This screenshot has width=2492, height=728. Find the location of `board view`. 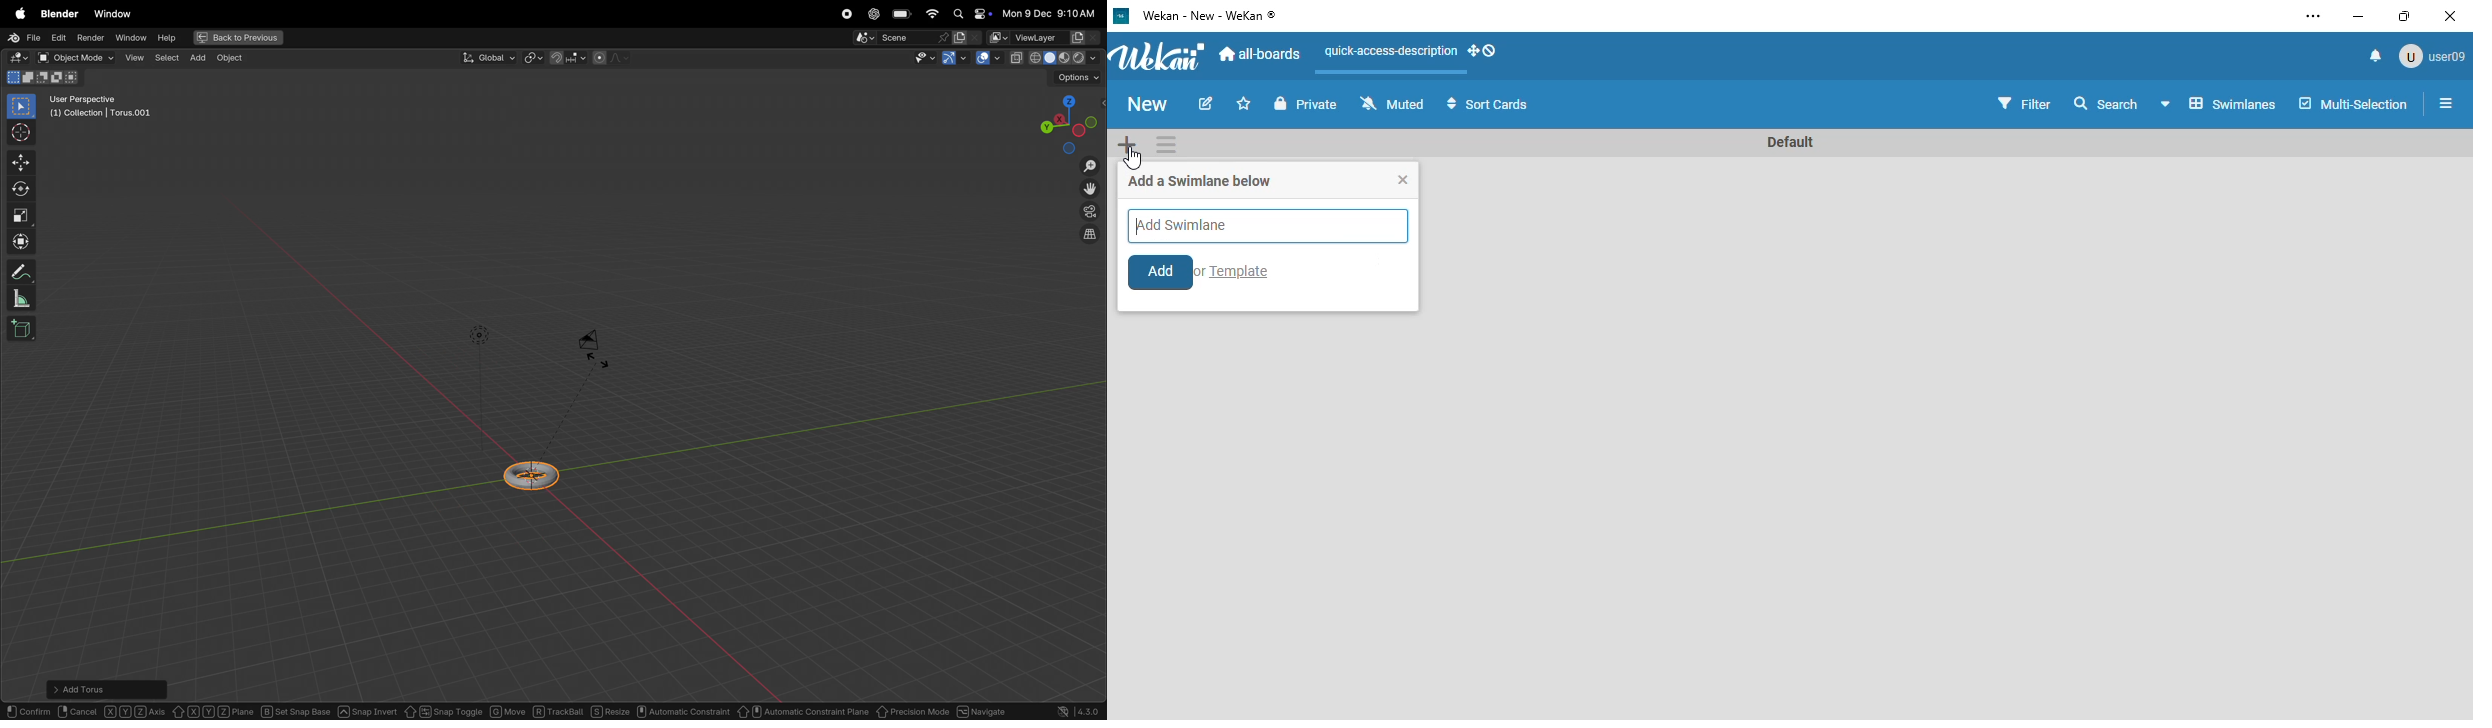

board view is located at coordinates (2219, 104).